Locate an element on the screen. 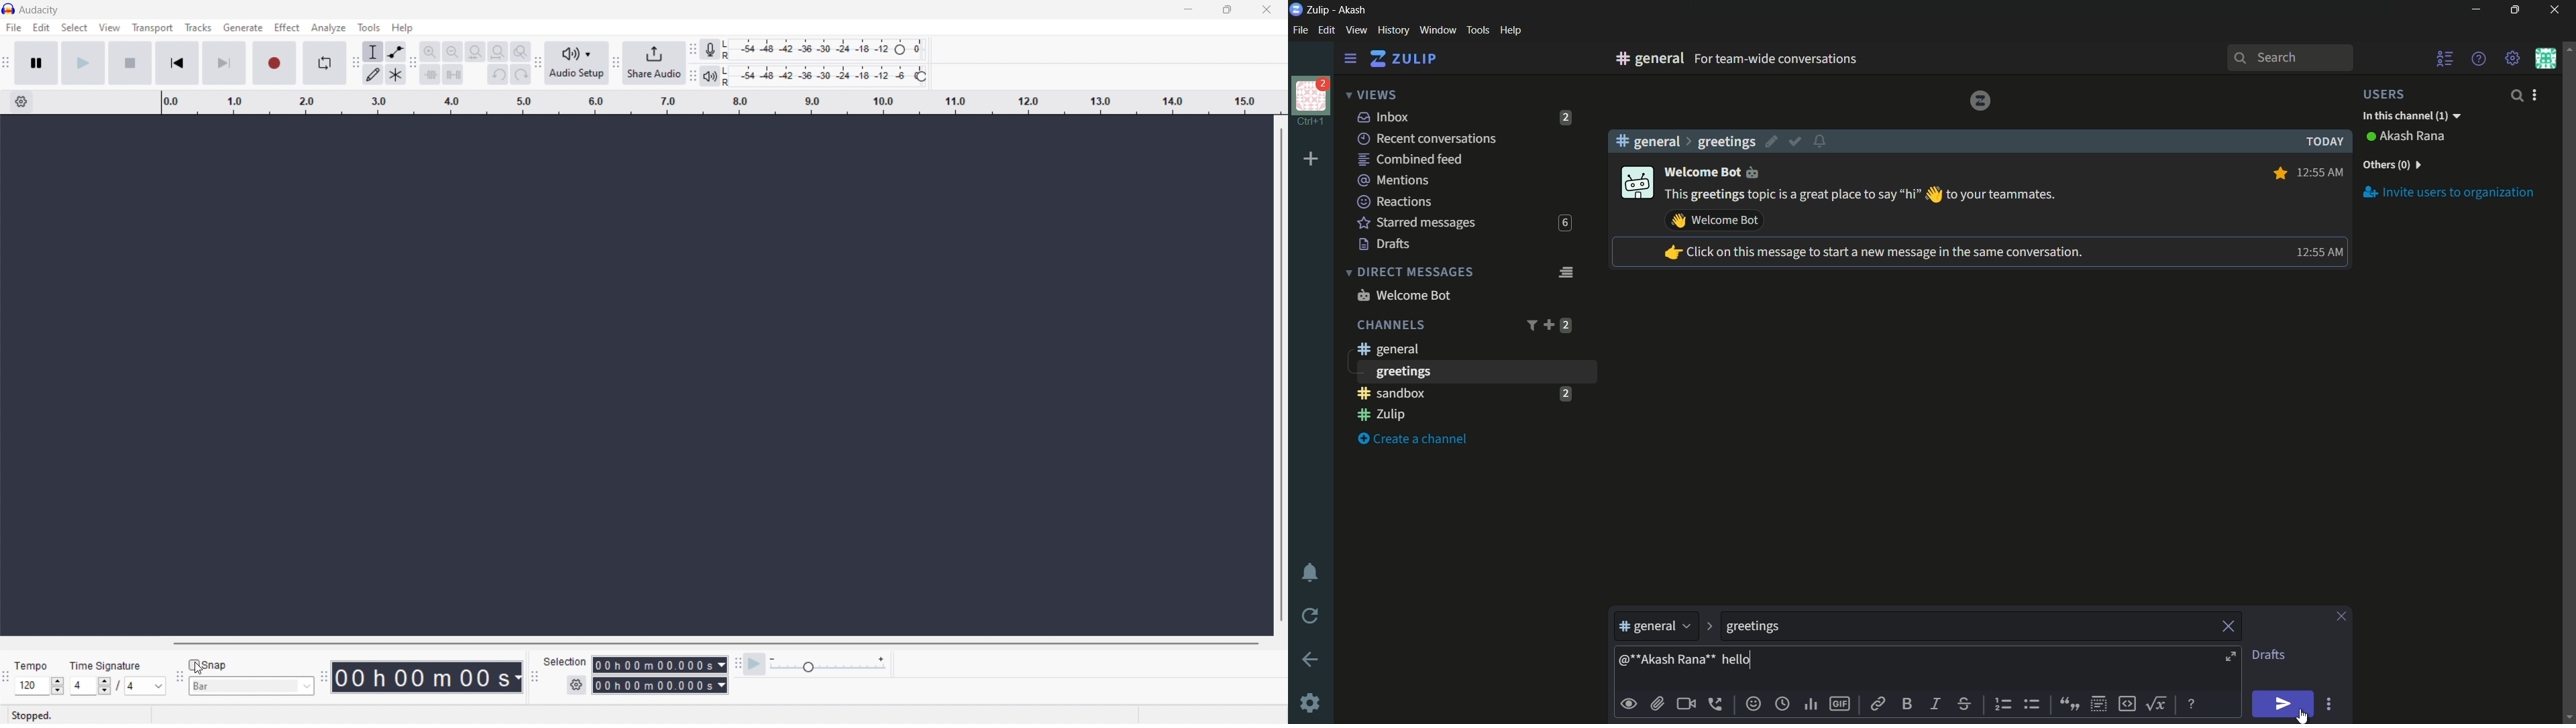 This screenshot has height=728, width=2576. add voice call is located at coordinates (1718, 704).